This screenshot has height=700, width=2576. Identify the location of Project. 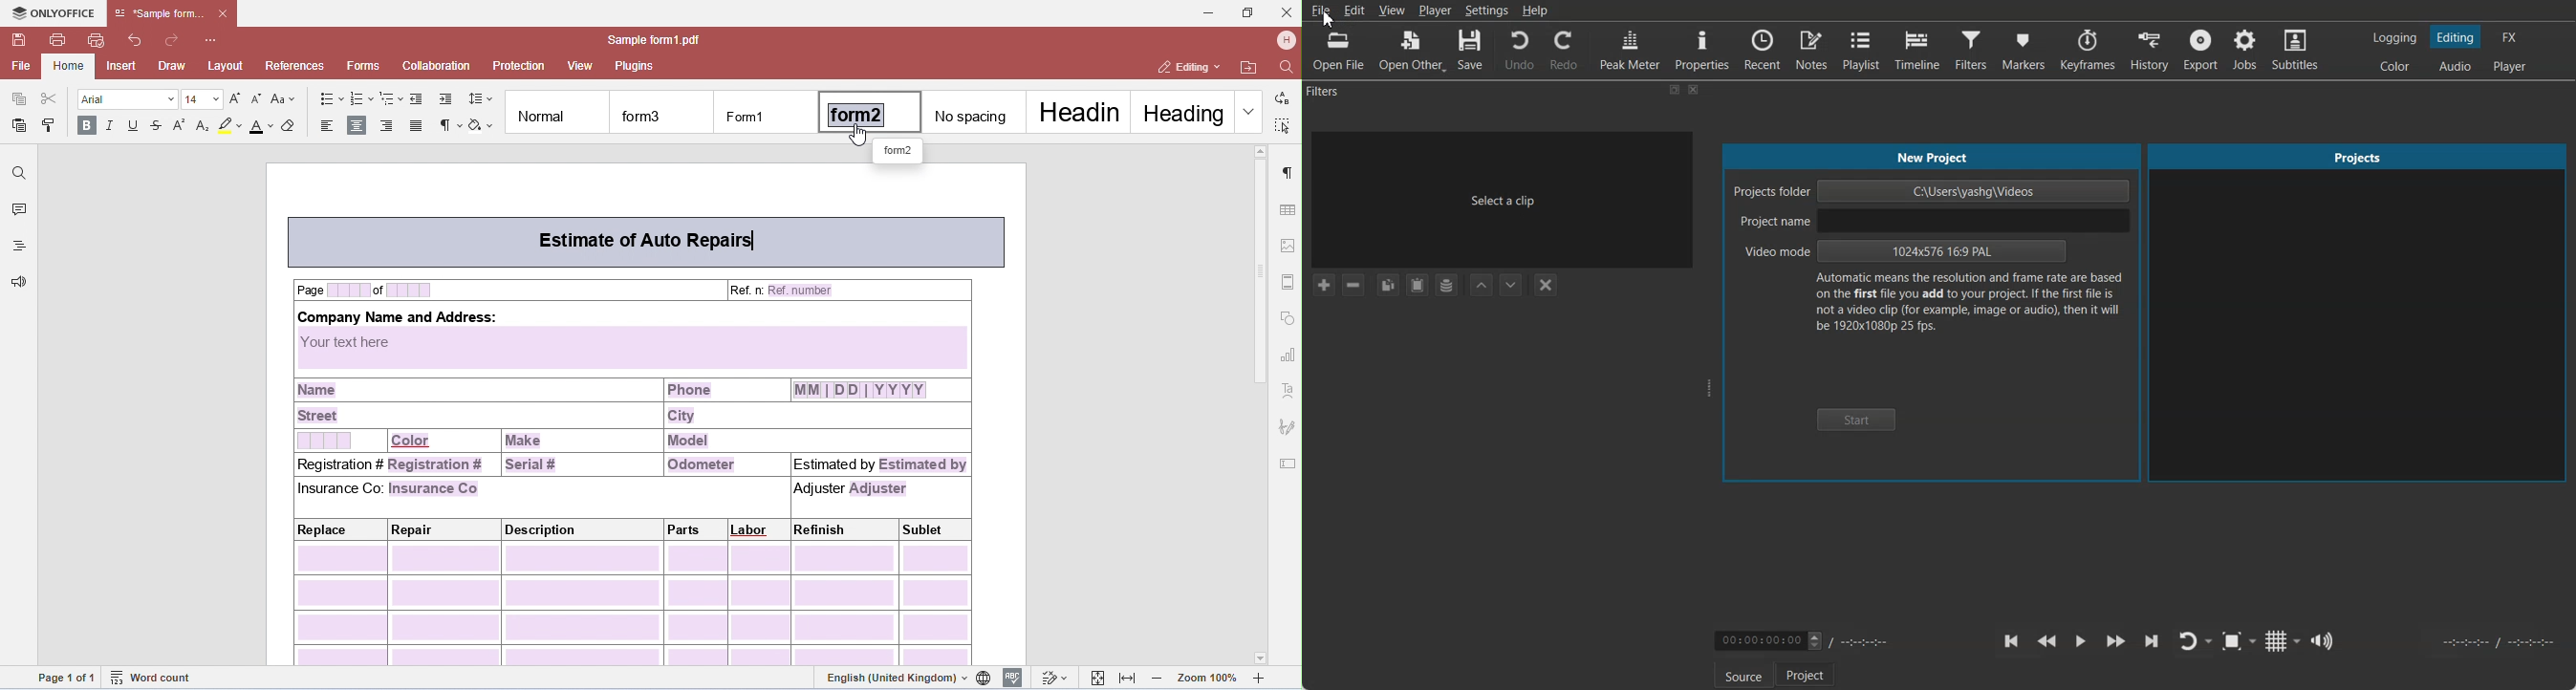
(1805, 674).